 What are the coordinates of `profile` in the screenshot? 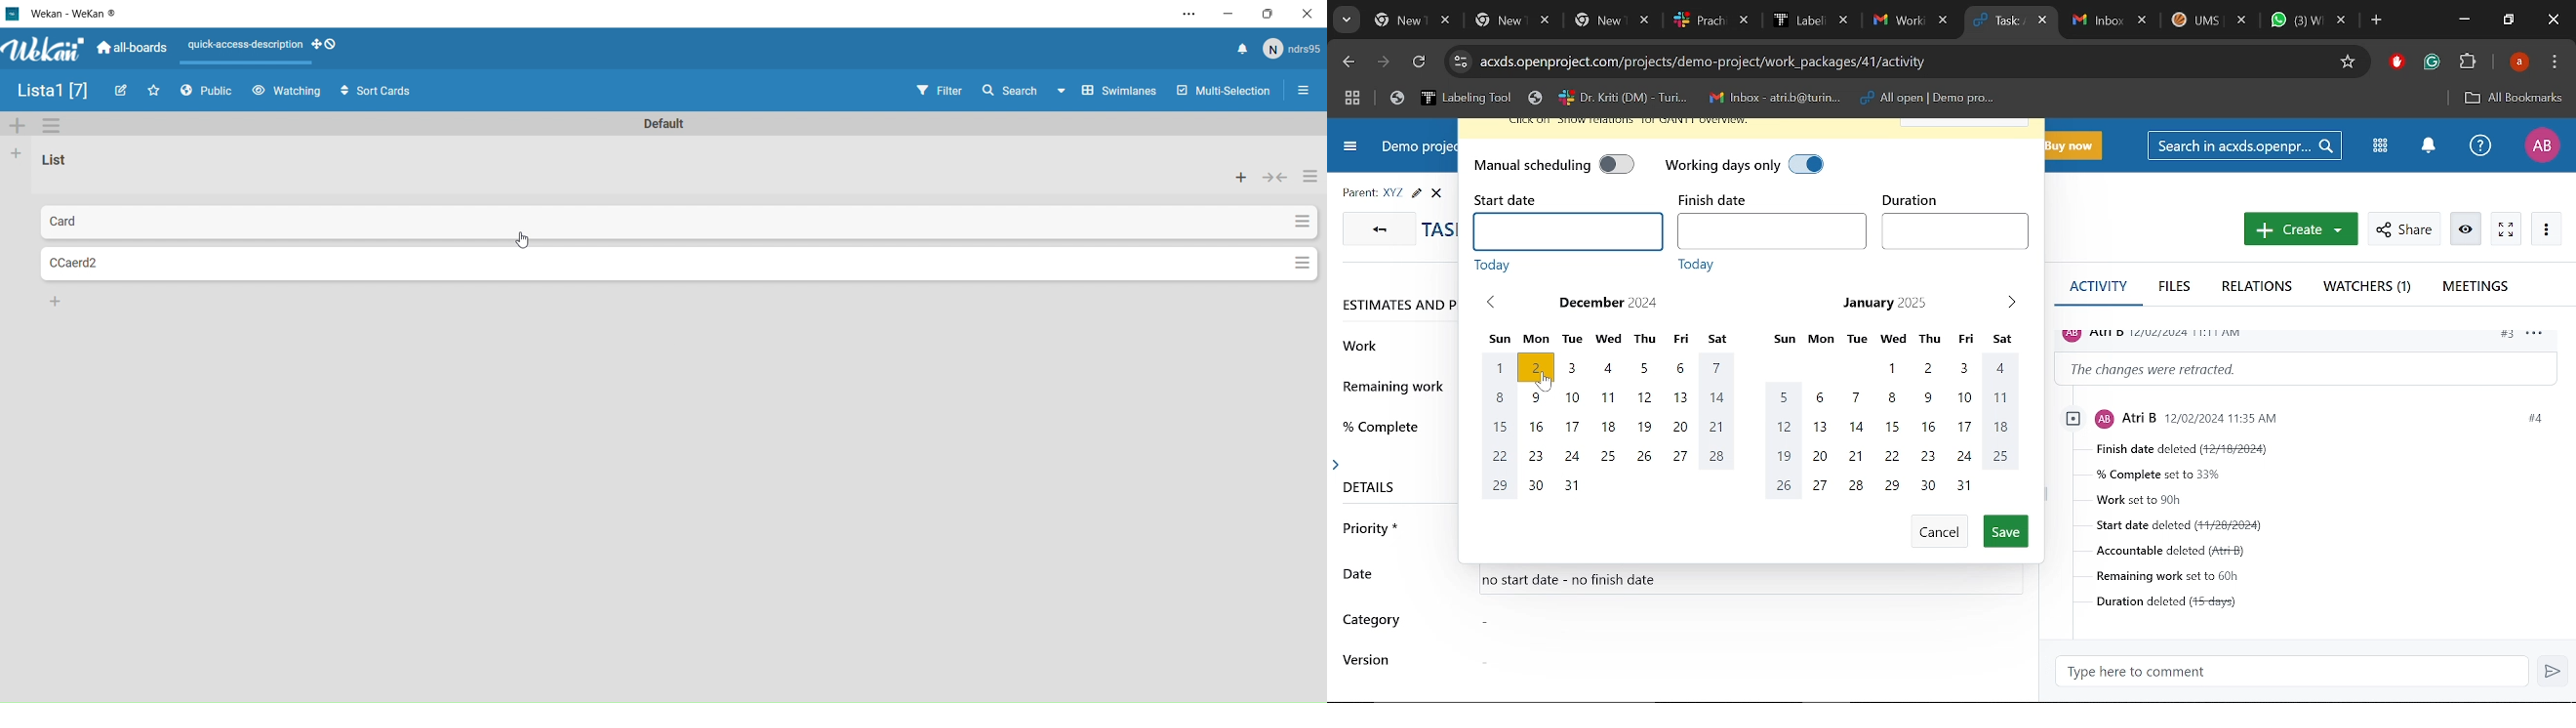 It's located at (2161, 333).